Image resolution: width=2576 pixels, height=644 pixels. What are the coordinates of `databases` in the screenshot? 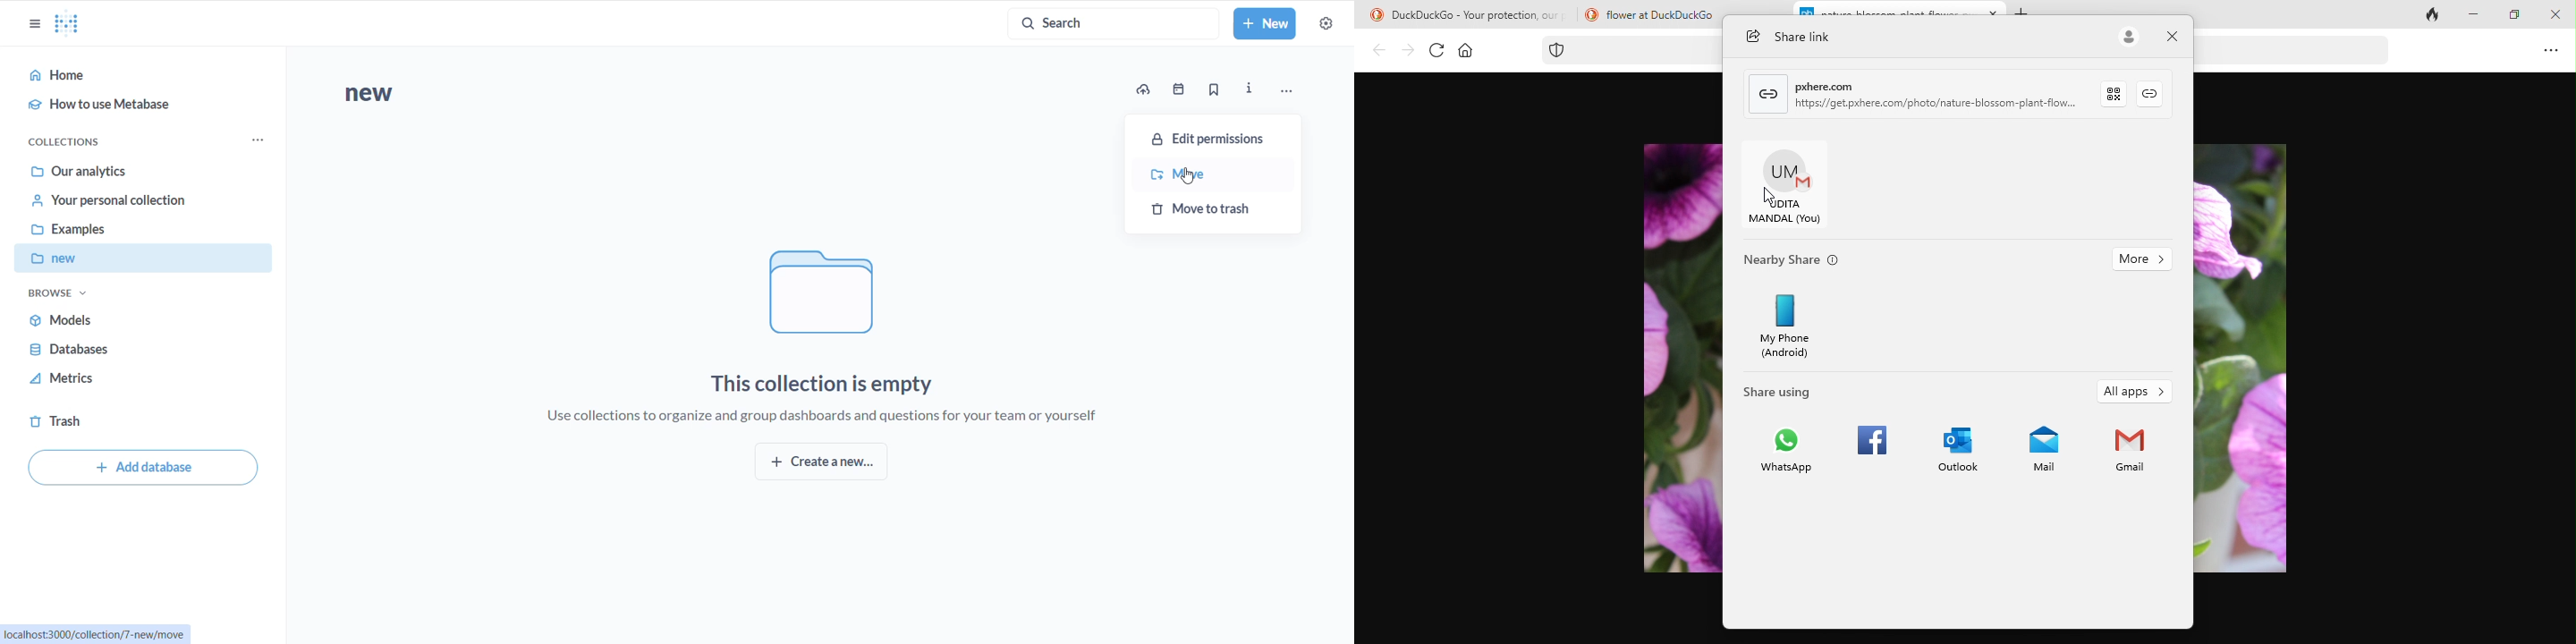 It's located at (105, 350).